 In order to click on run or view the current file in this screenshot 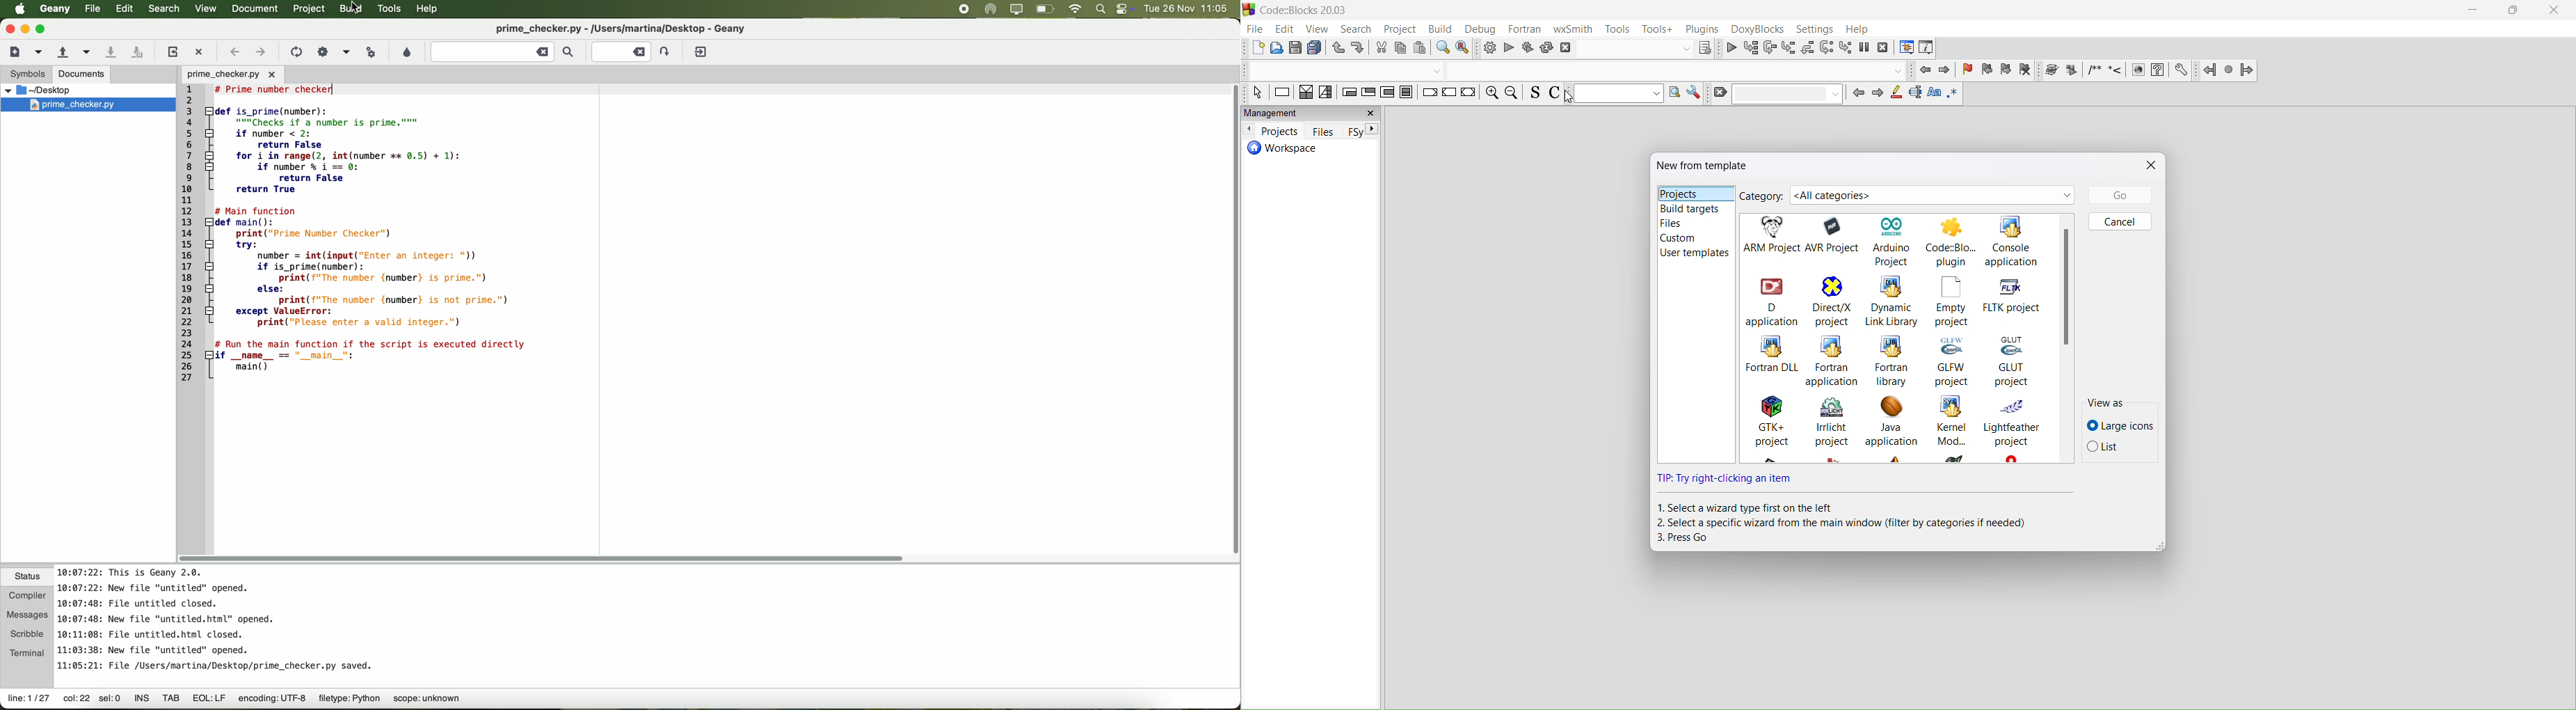, I will do `click(372, 52)`.